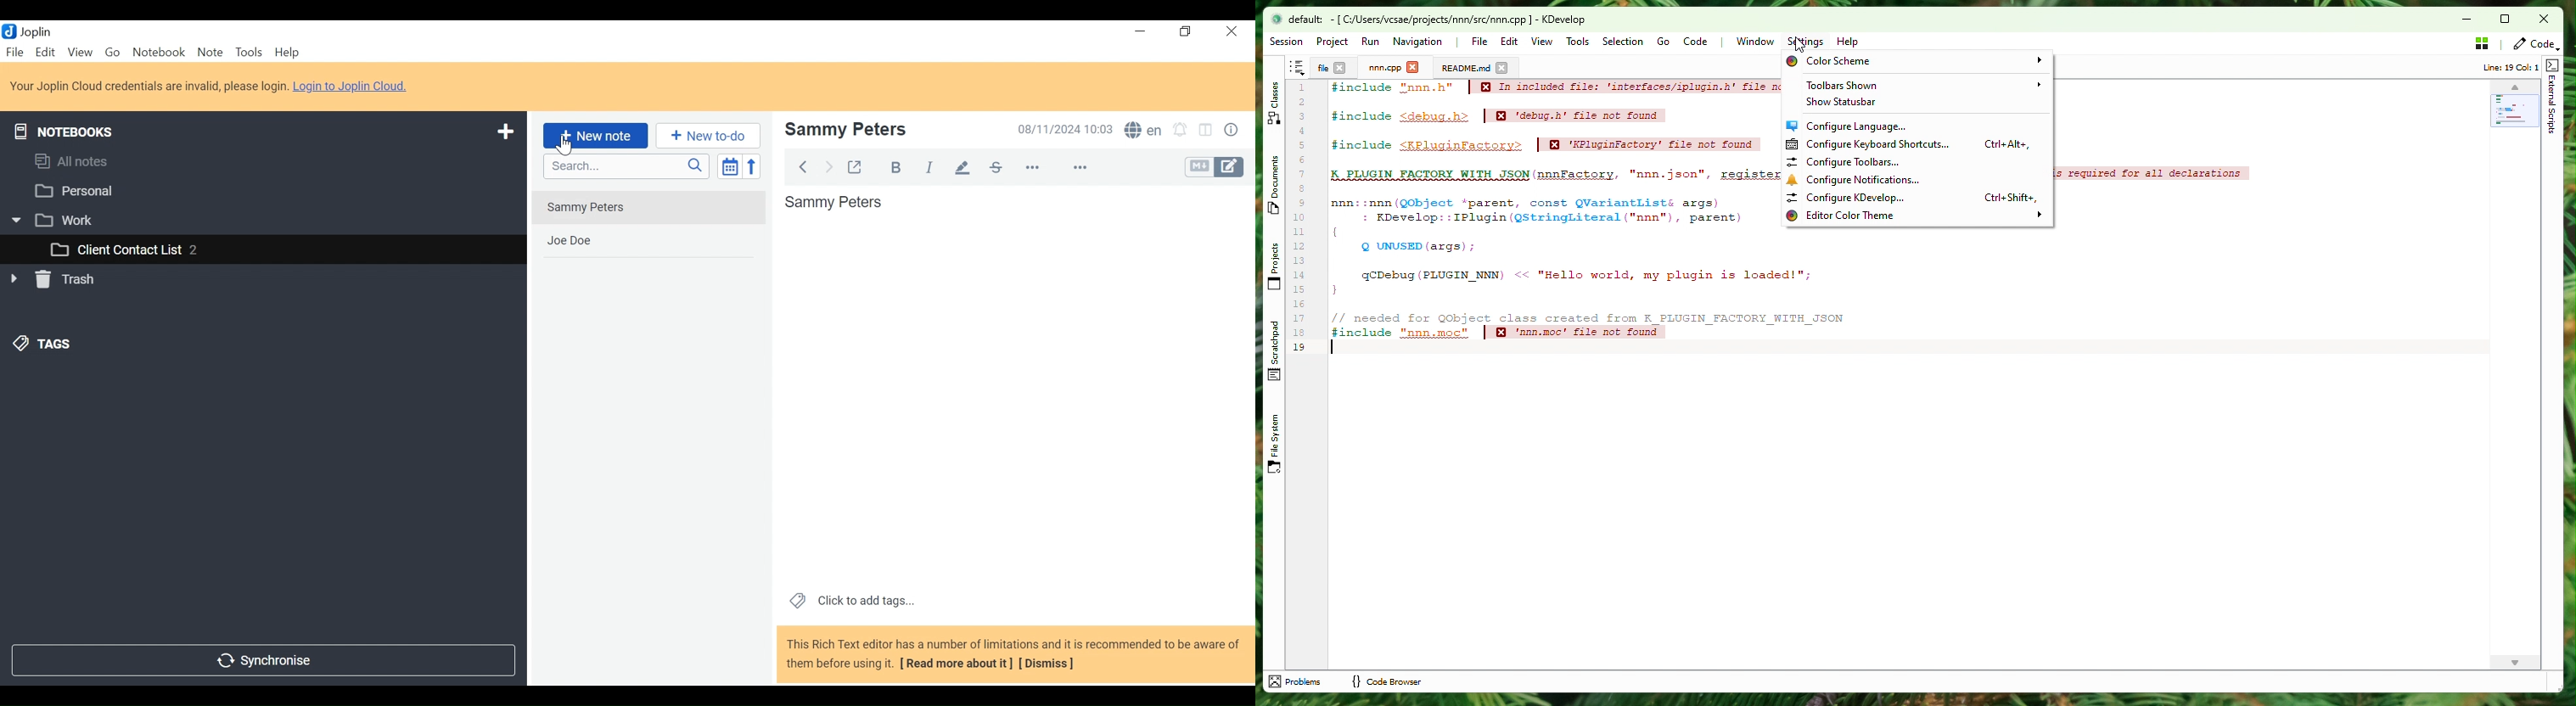  I want to click on Edit, so click(46, 52).